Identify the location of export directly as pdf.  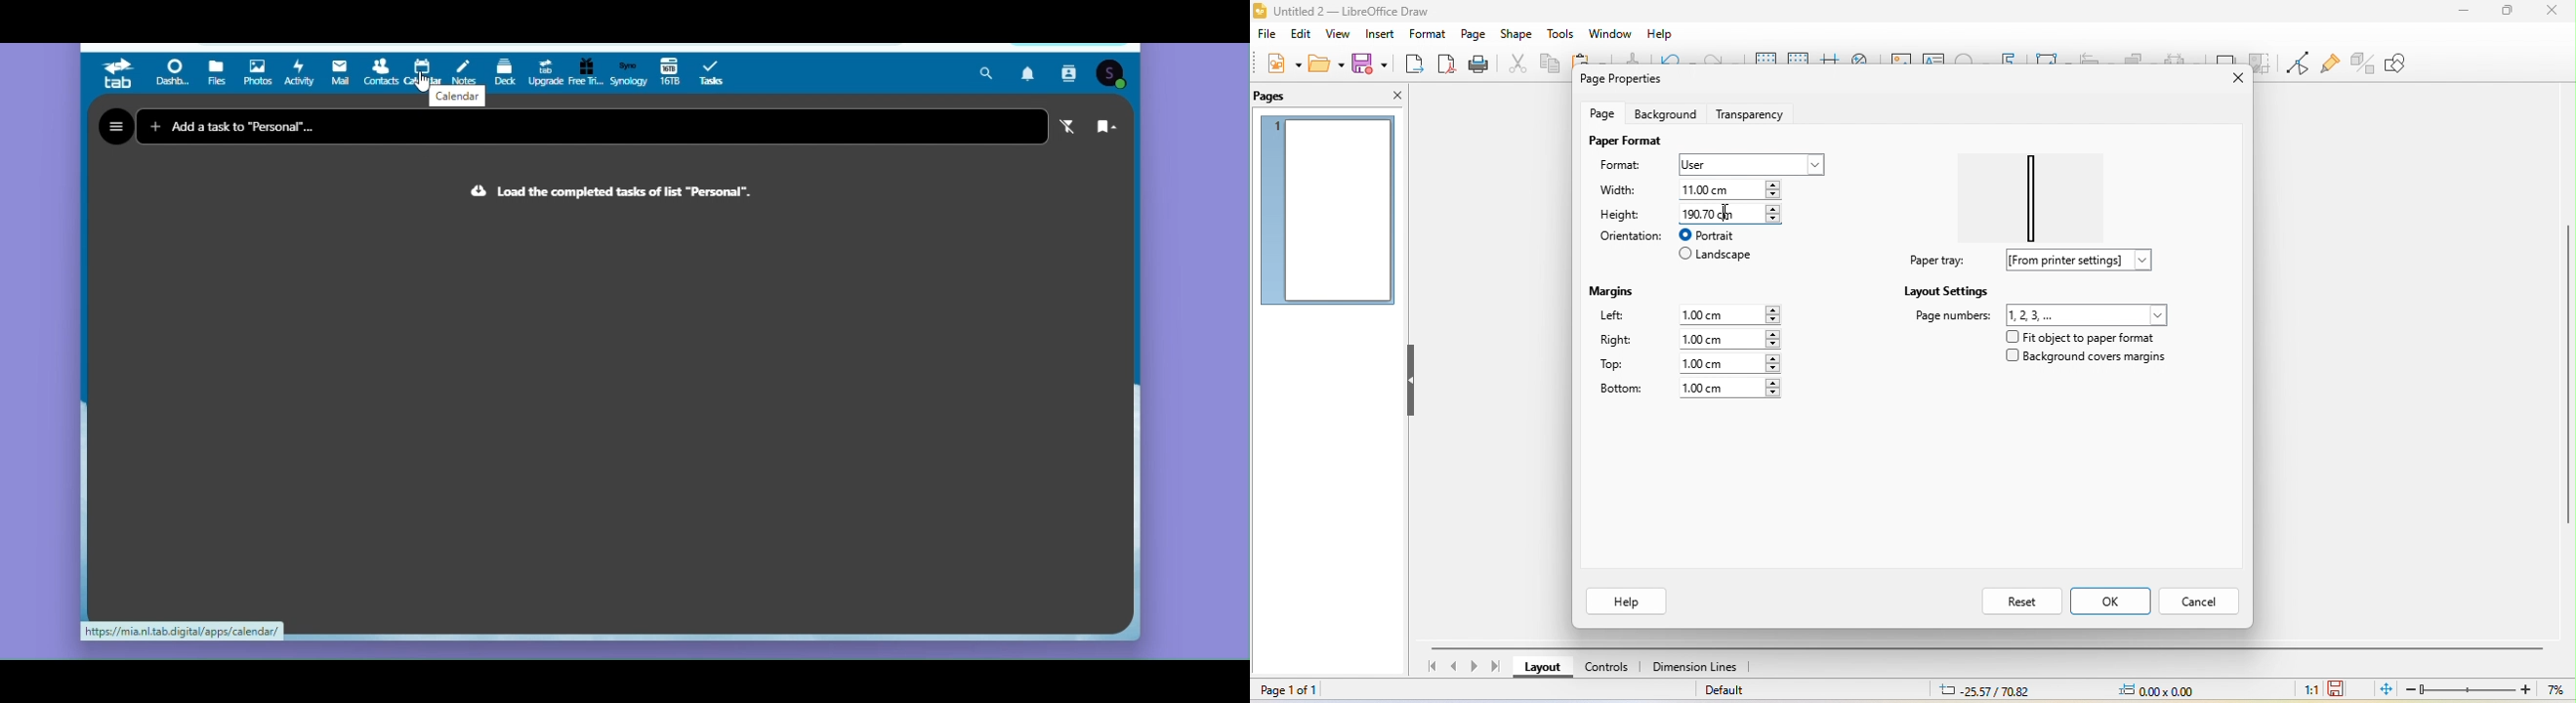
(1446, 64).